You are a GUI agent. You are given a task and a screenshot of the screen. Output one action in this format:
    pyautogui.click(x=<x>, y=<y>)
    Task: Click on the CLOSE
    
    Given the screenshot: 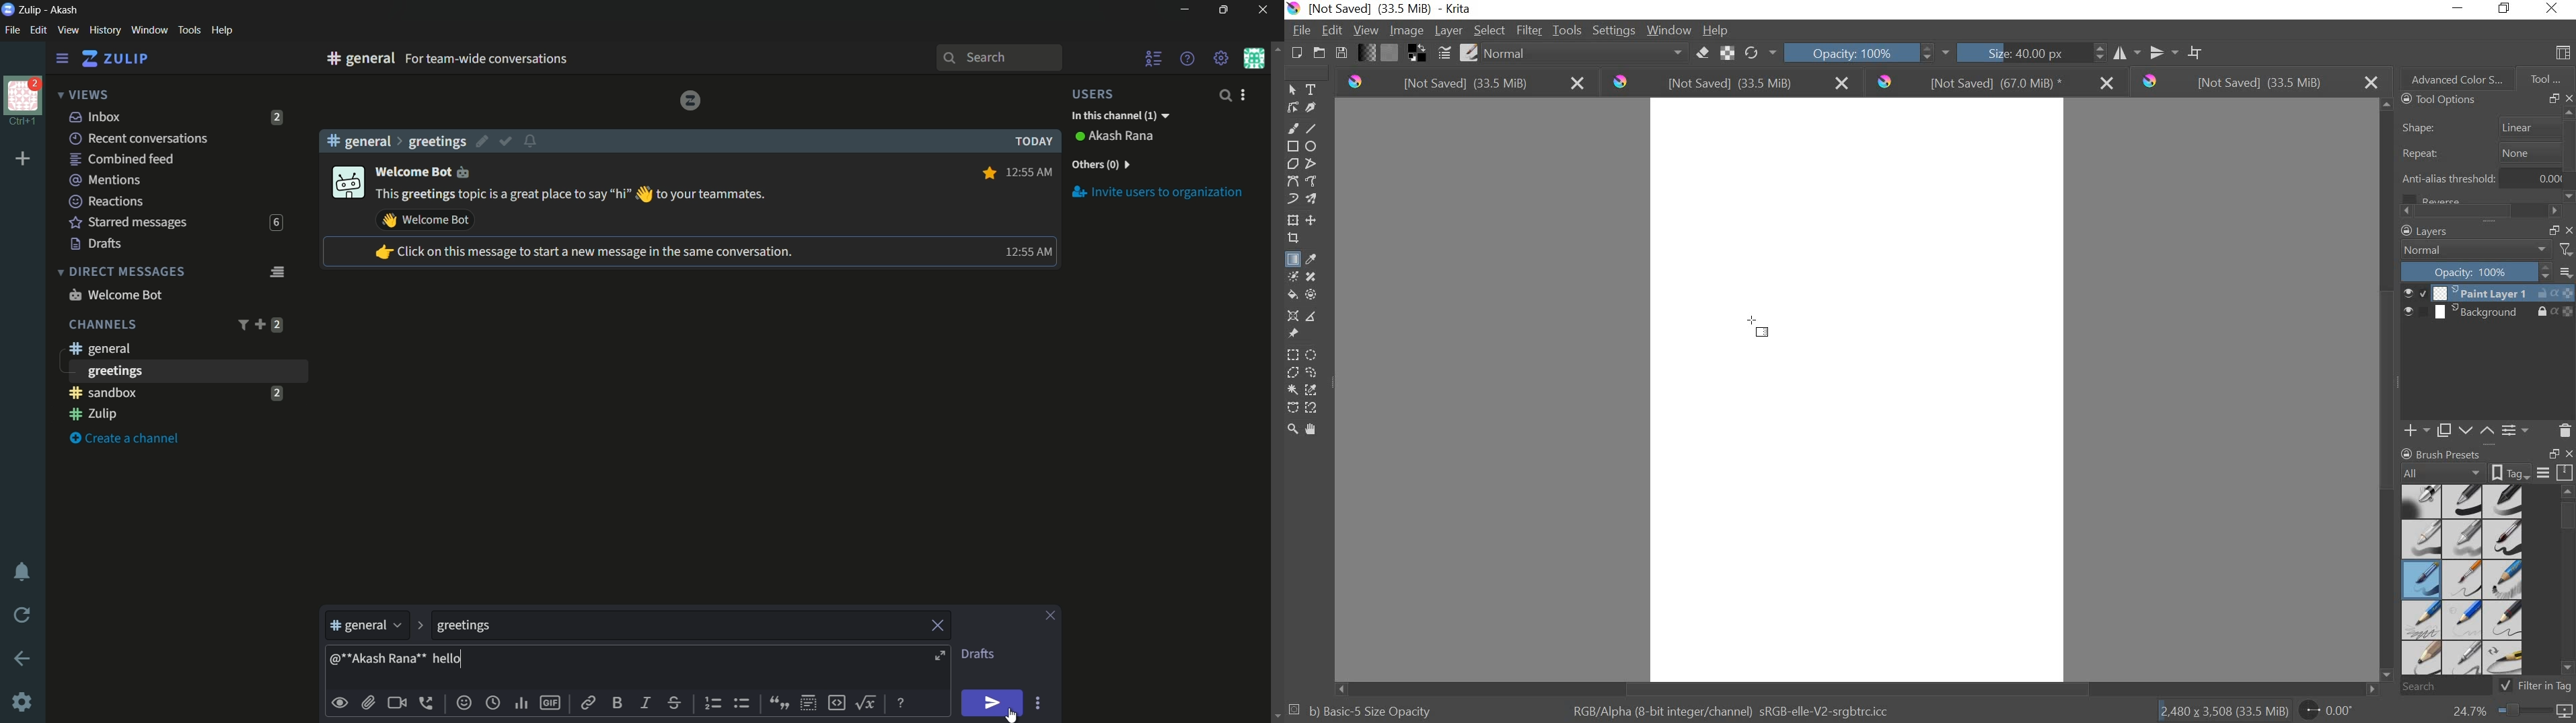 What is the action you would take?
    pyautogui.click(x=2568, y=229)
    